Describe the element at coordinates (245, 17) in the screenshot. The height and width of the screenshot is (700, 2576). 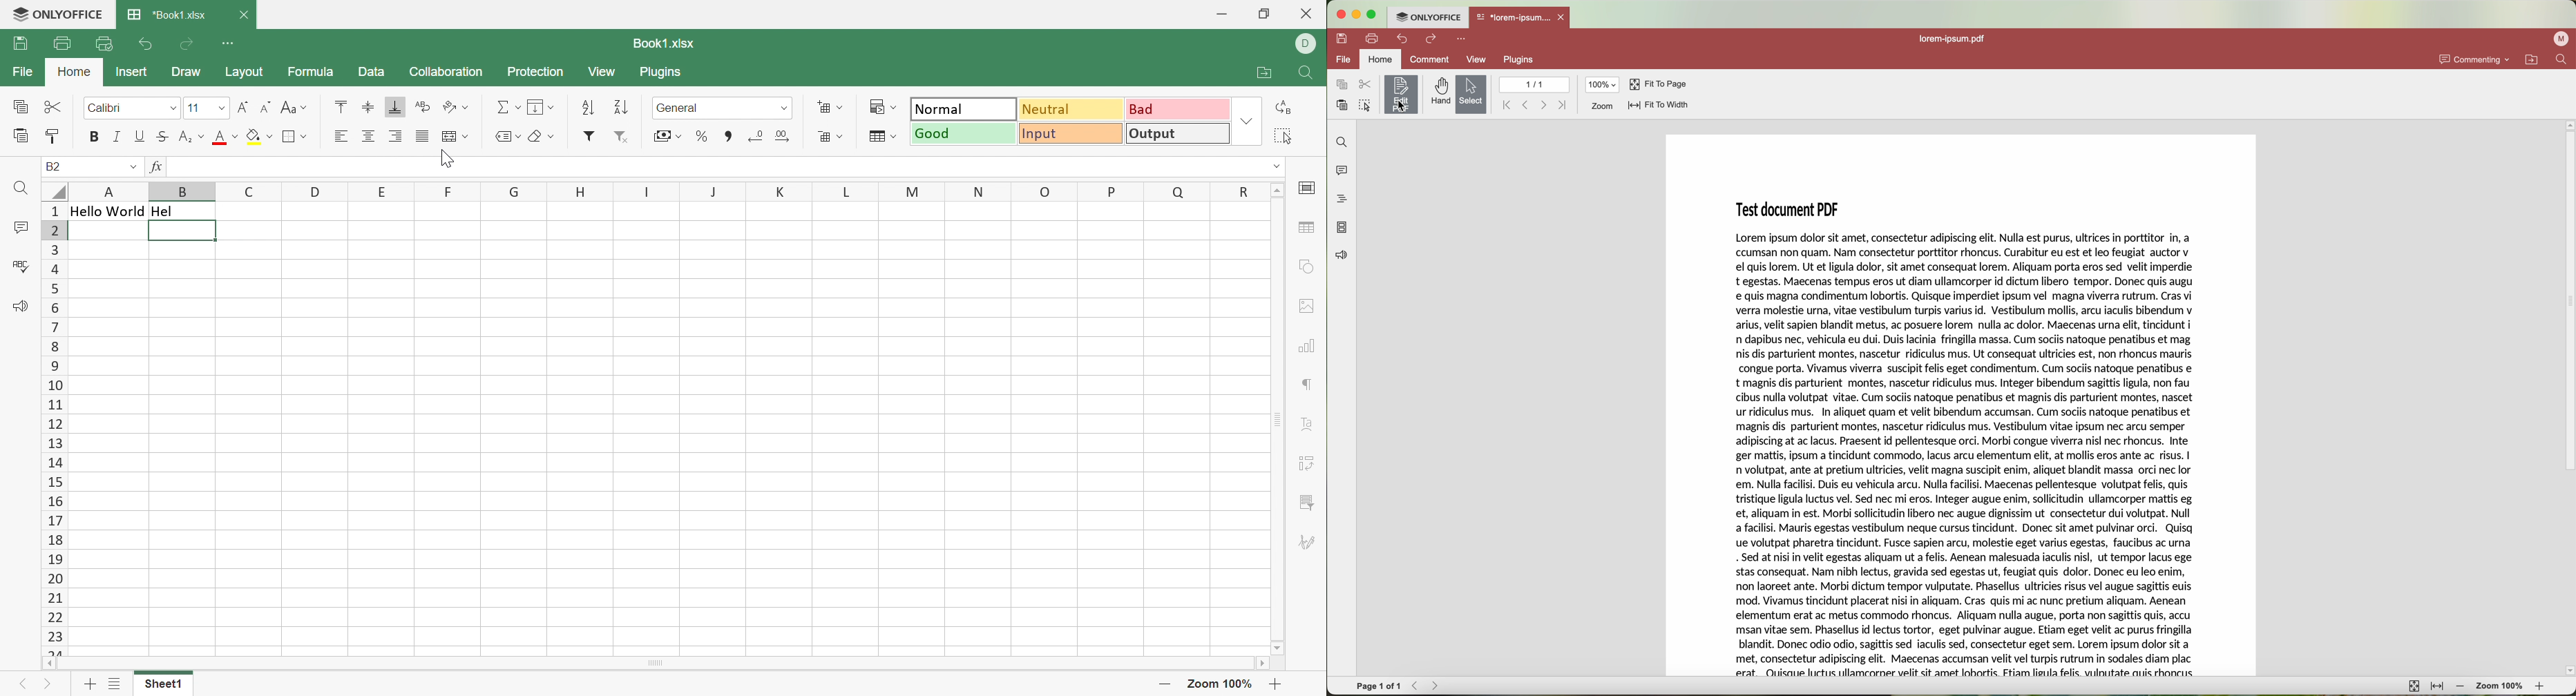
I see `Close` at that location.